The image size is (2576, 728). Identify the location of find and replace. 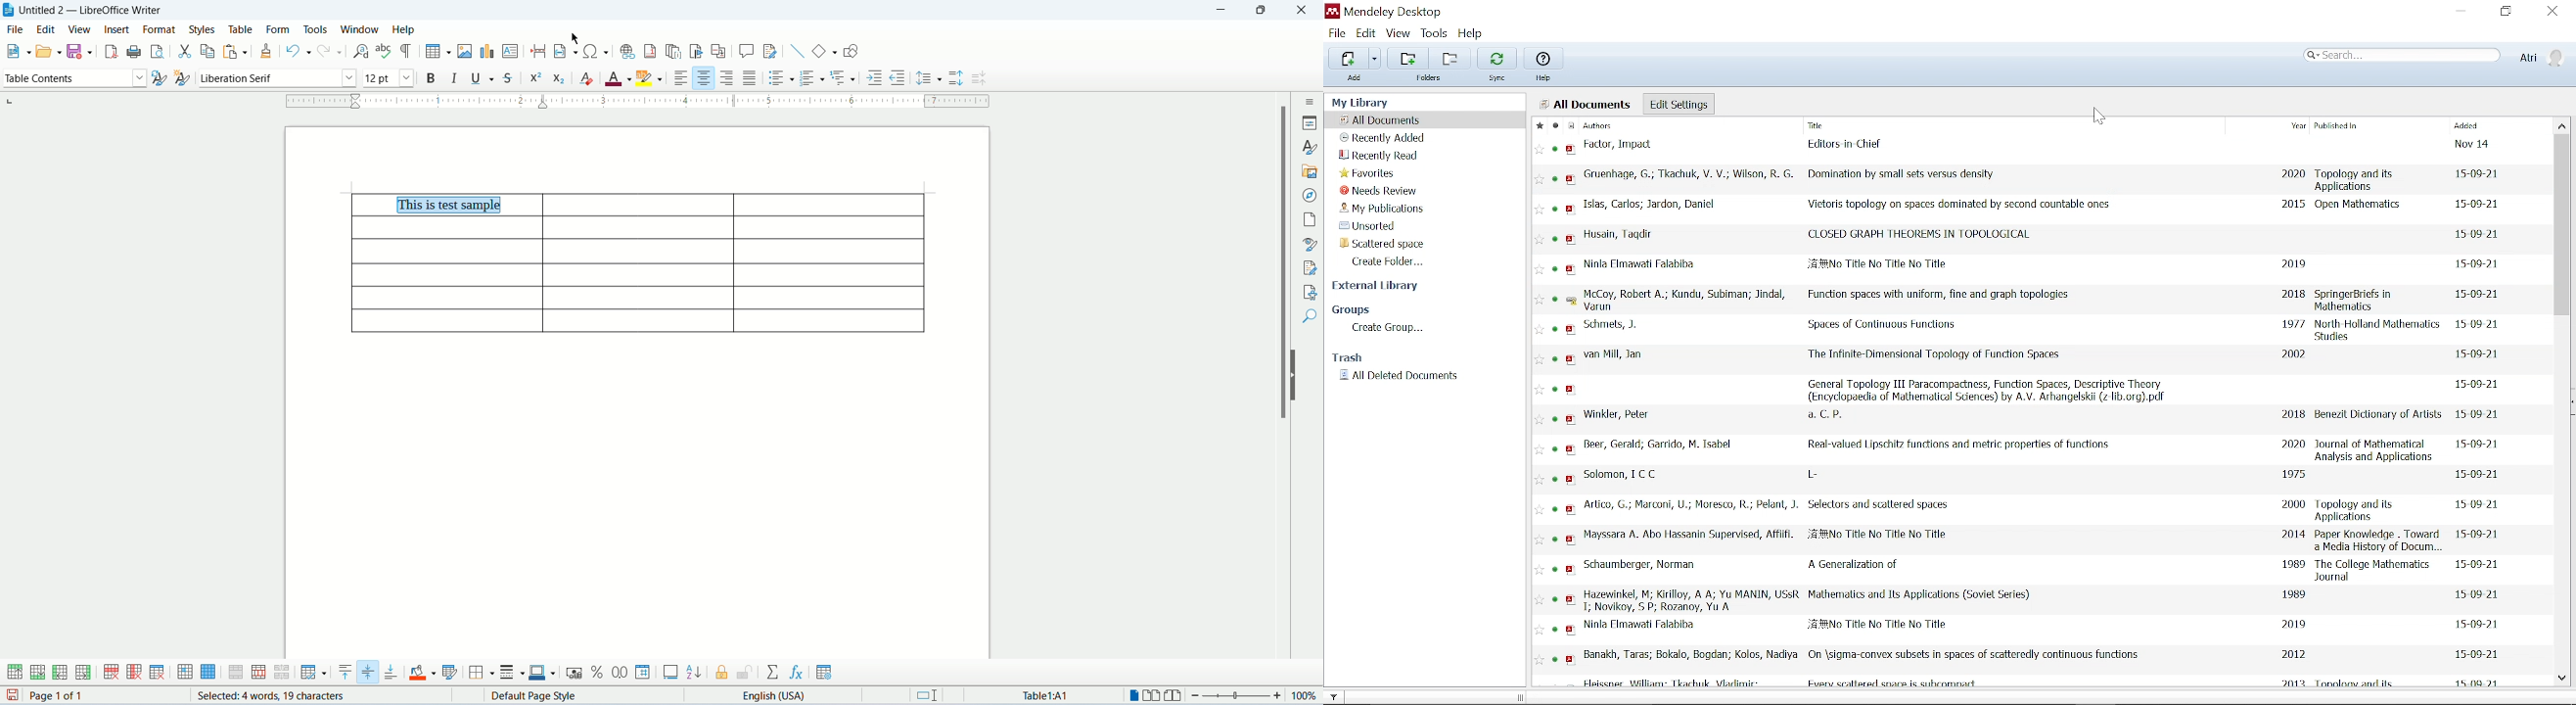
(361, 51).